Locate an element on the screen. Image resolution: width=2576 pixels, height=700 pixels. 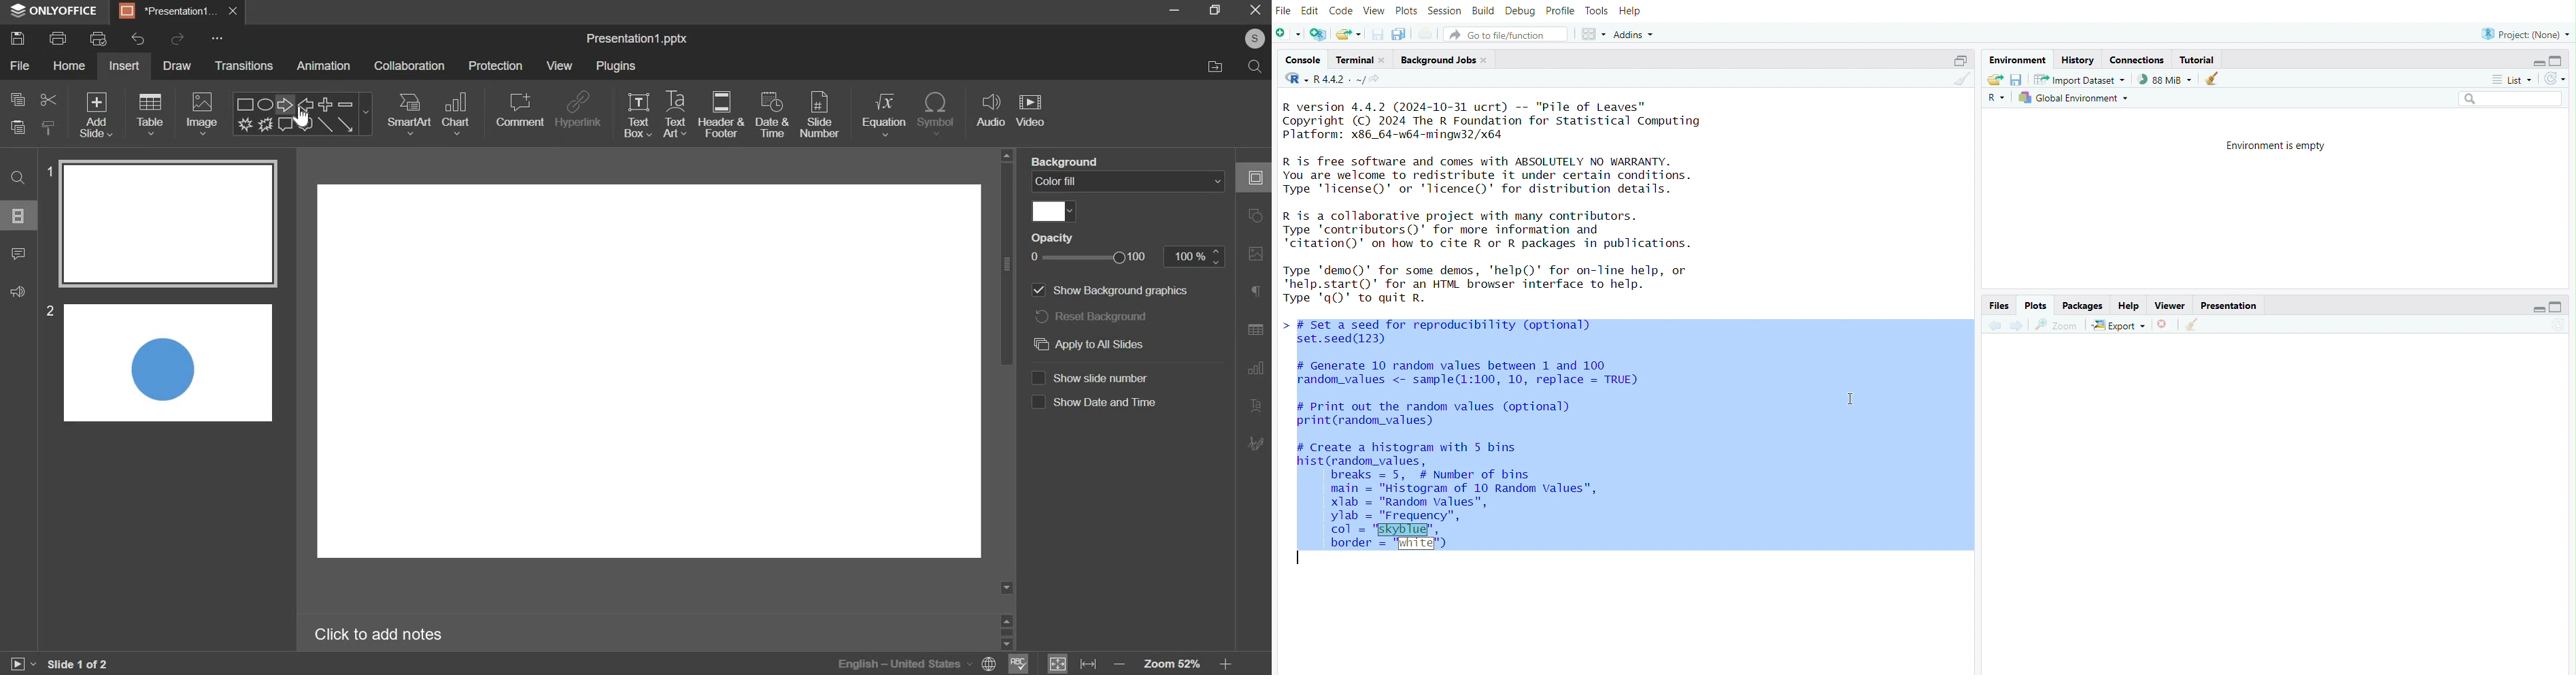
help is located at coordinates (1632, 9).